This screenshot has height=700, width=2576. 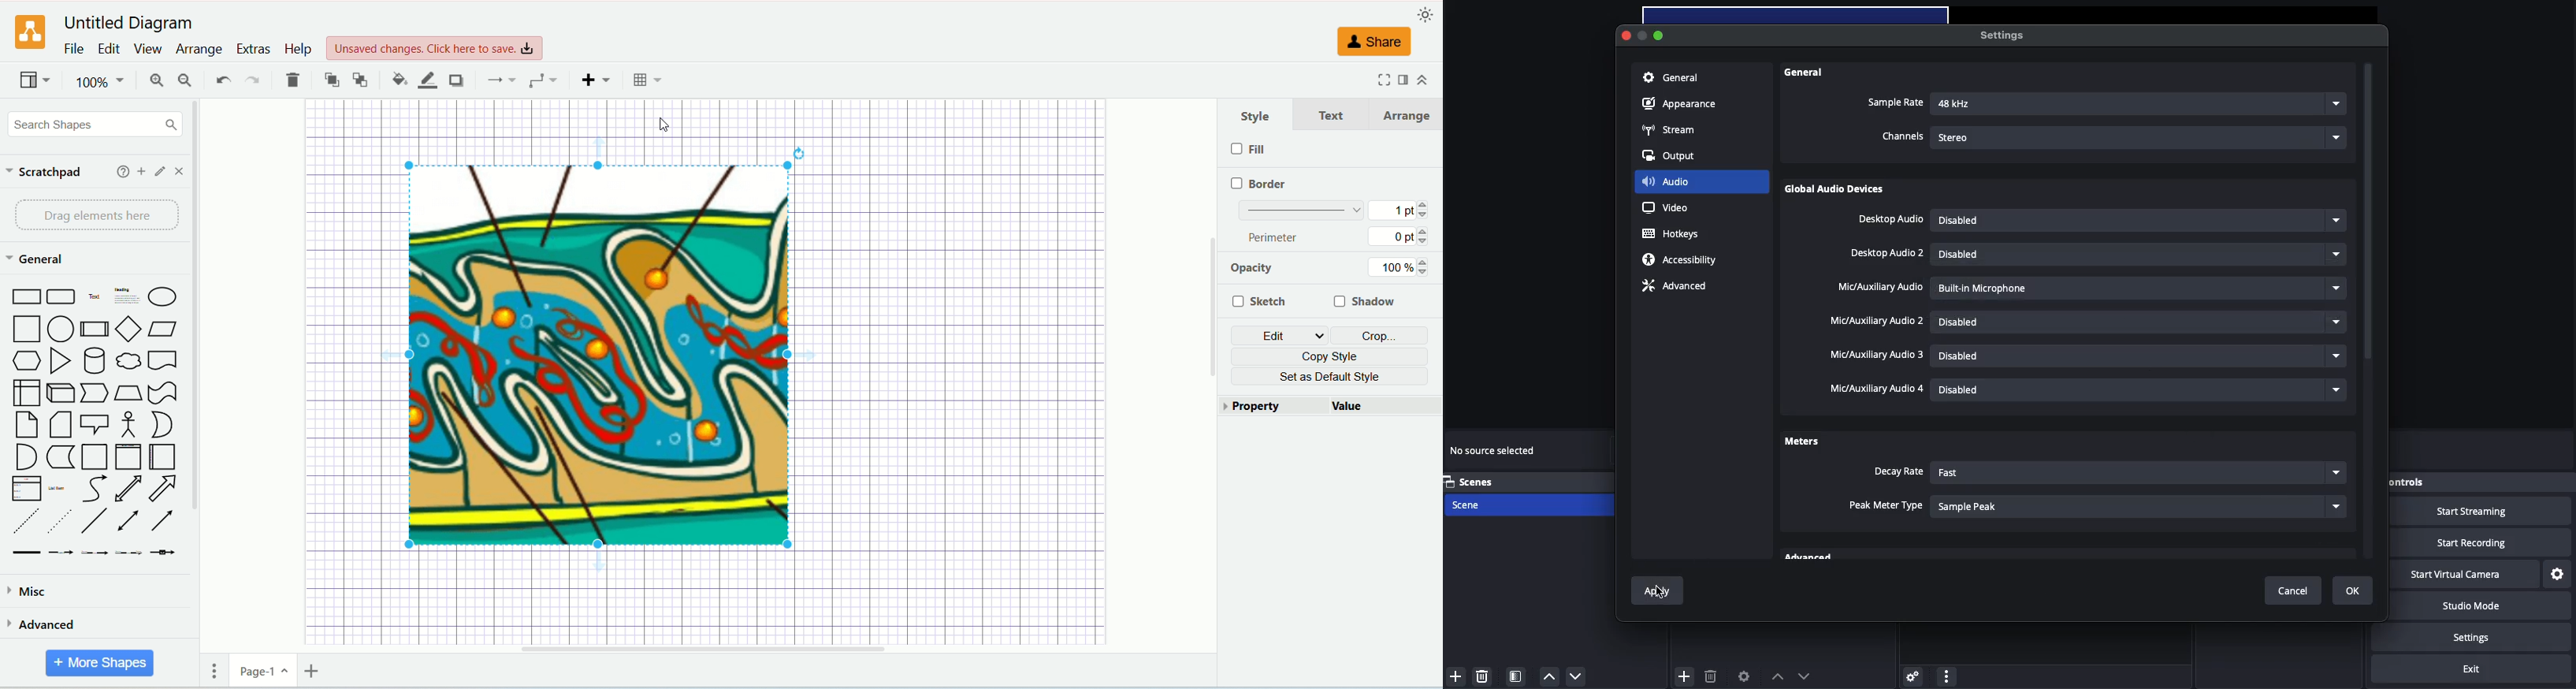 I want to click on Advanced, so click(x=1673, y=288).